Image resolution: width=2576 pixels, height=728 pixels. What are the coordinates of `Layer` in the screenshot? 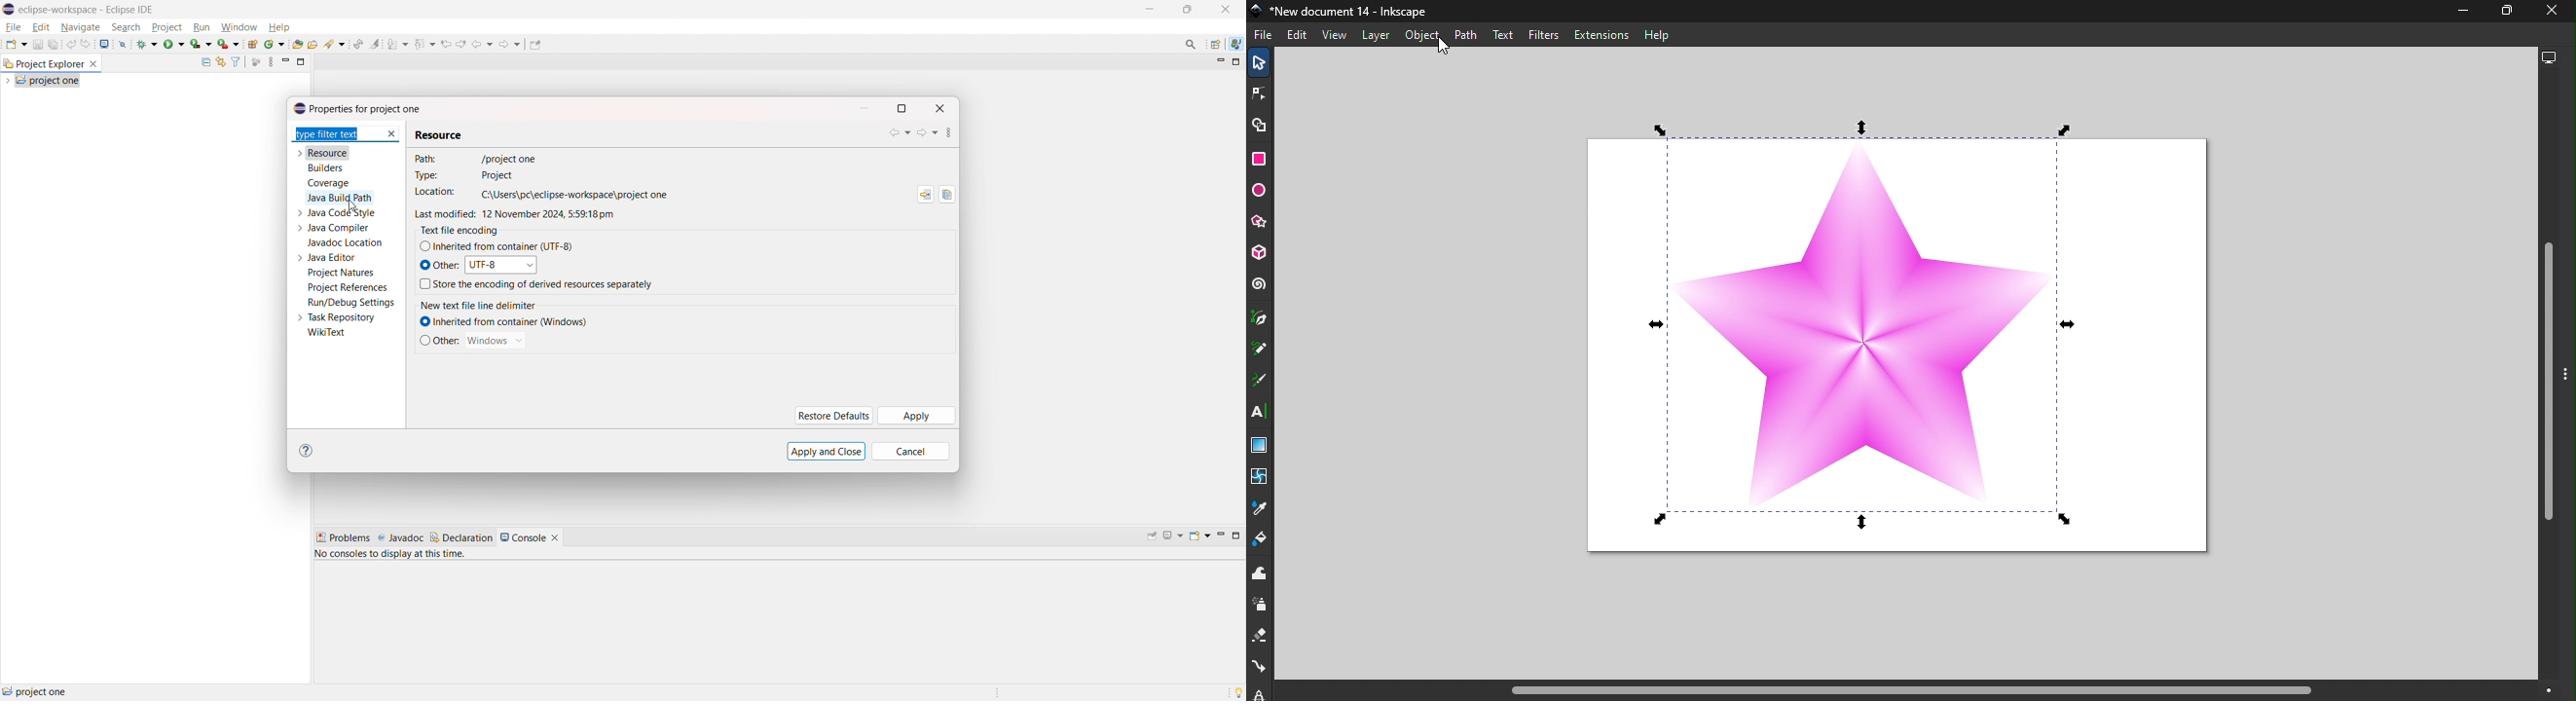 It's located at (1377, 34).